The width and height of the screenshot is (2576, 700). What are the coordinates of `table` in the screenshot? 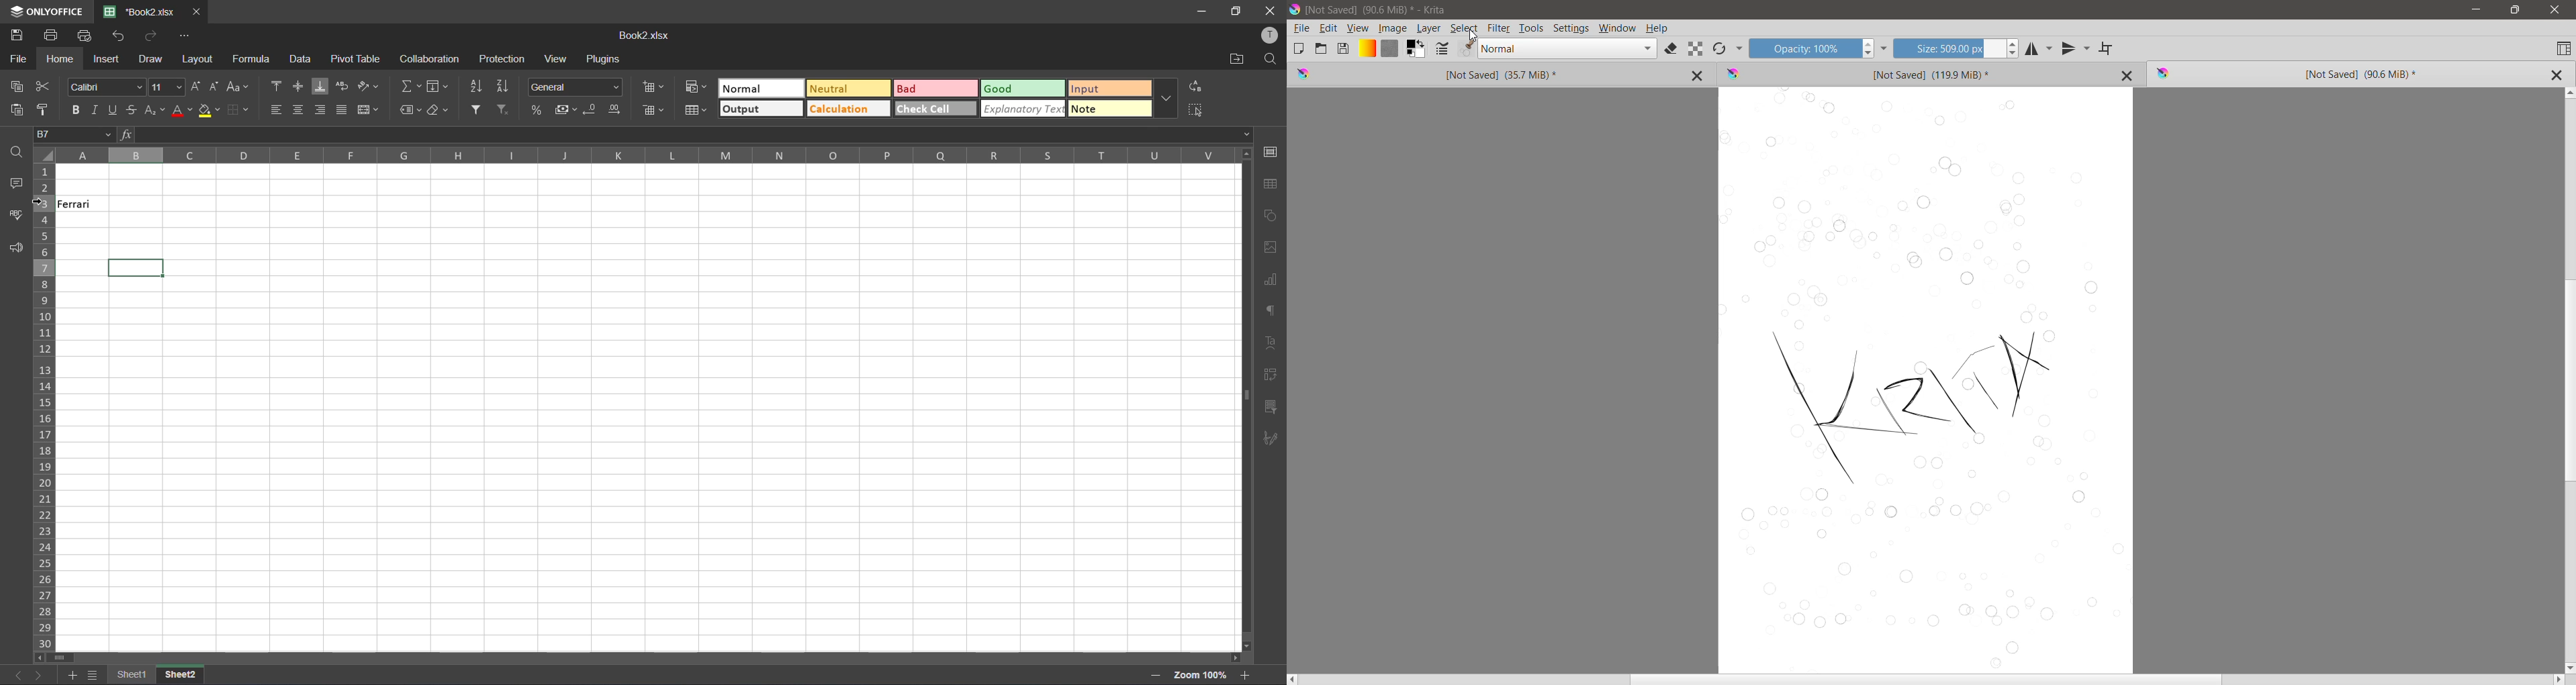 It's located at (1274, 185).